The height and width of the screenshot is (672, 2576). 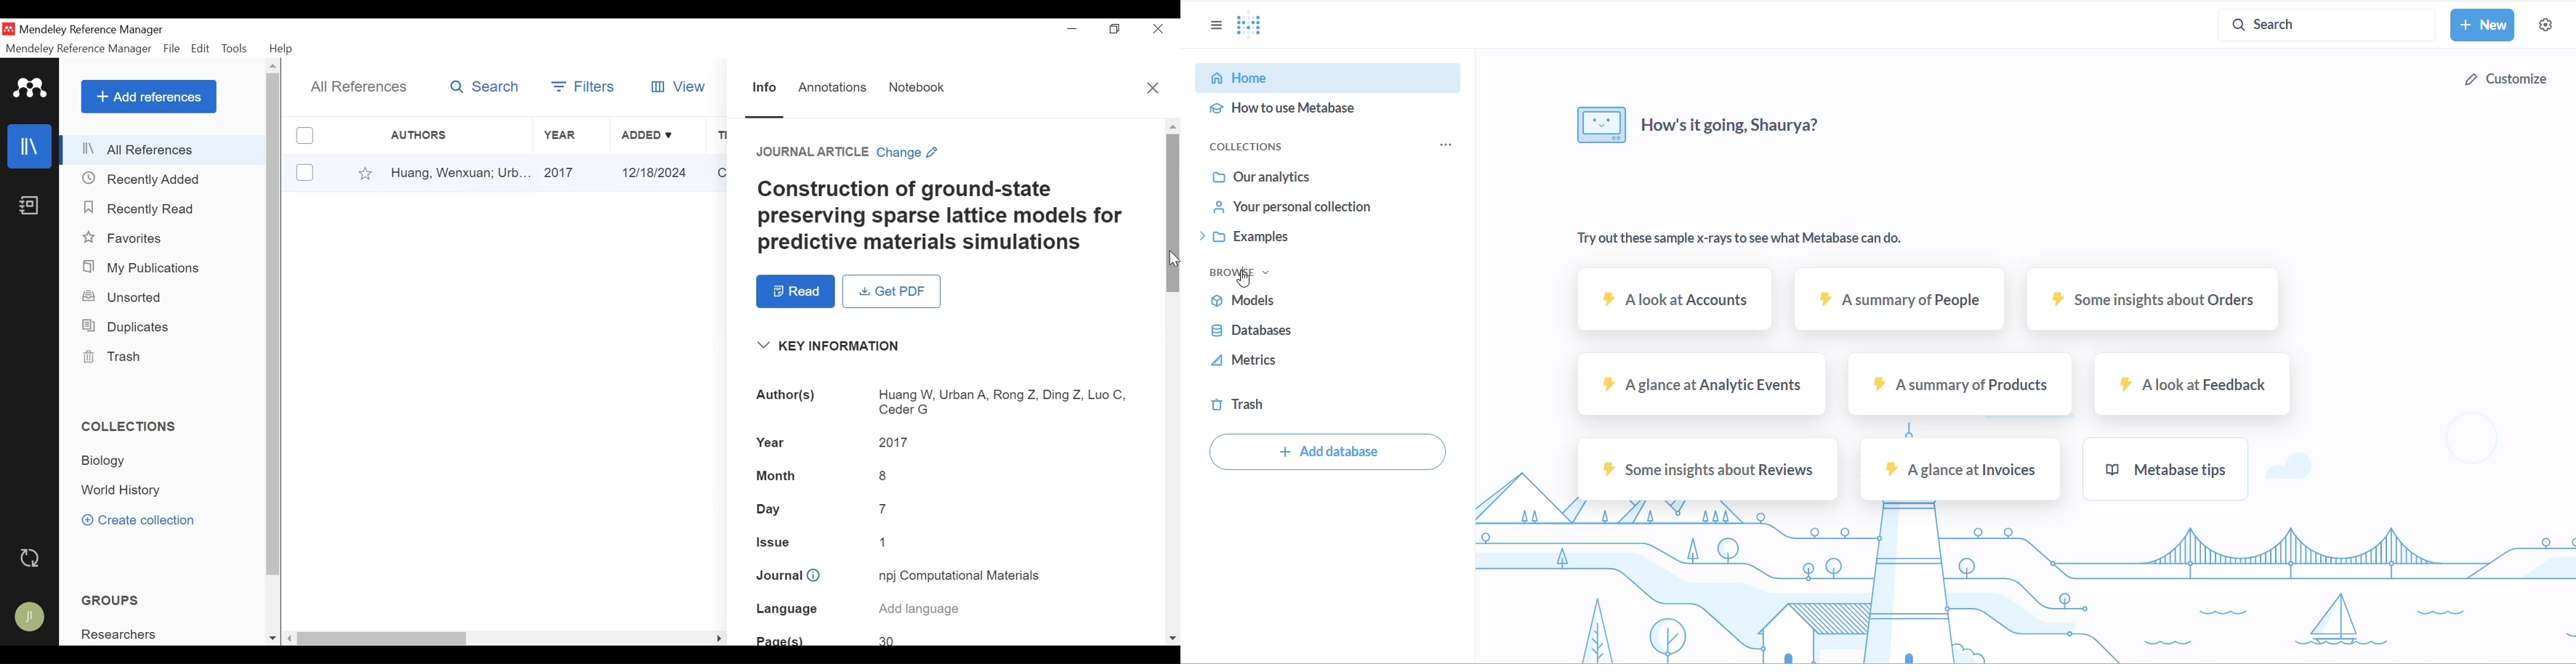 What do you see at coordinates (1704, 389) in the screenshot?
I see `A glance at Analytic events` at bounding box center [1704, 389].